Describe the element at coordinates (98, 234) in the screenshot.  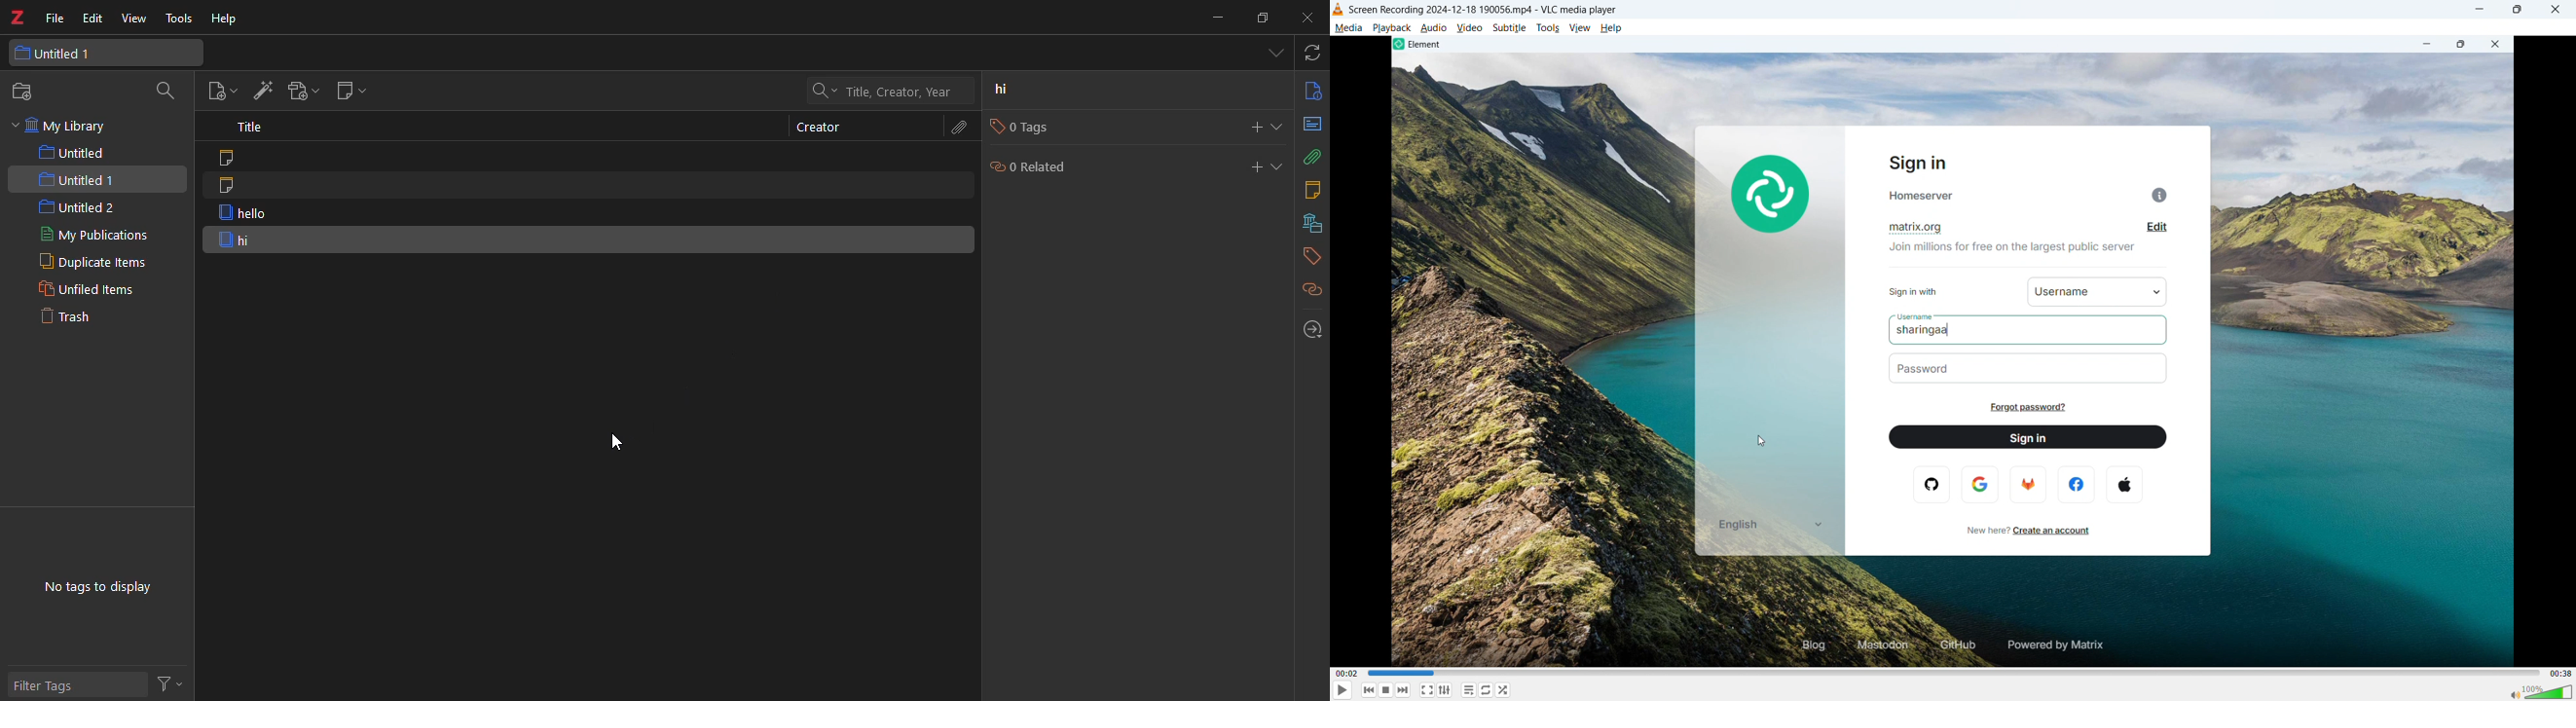
I see `my publications` at that location.